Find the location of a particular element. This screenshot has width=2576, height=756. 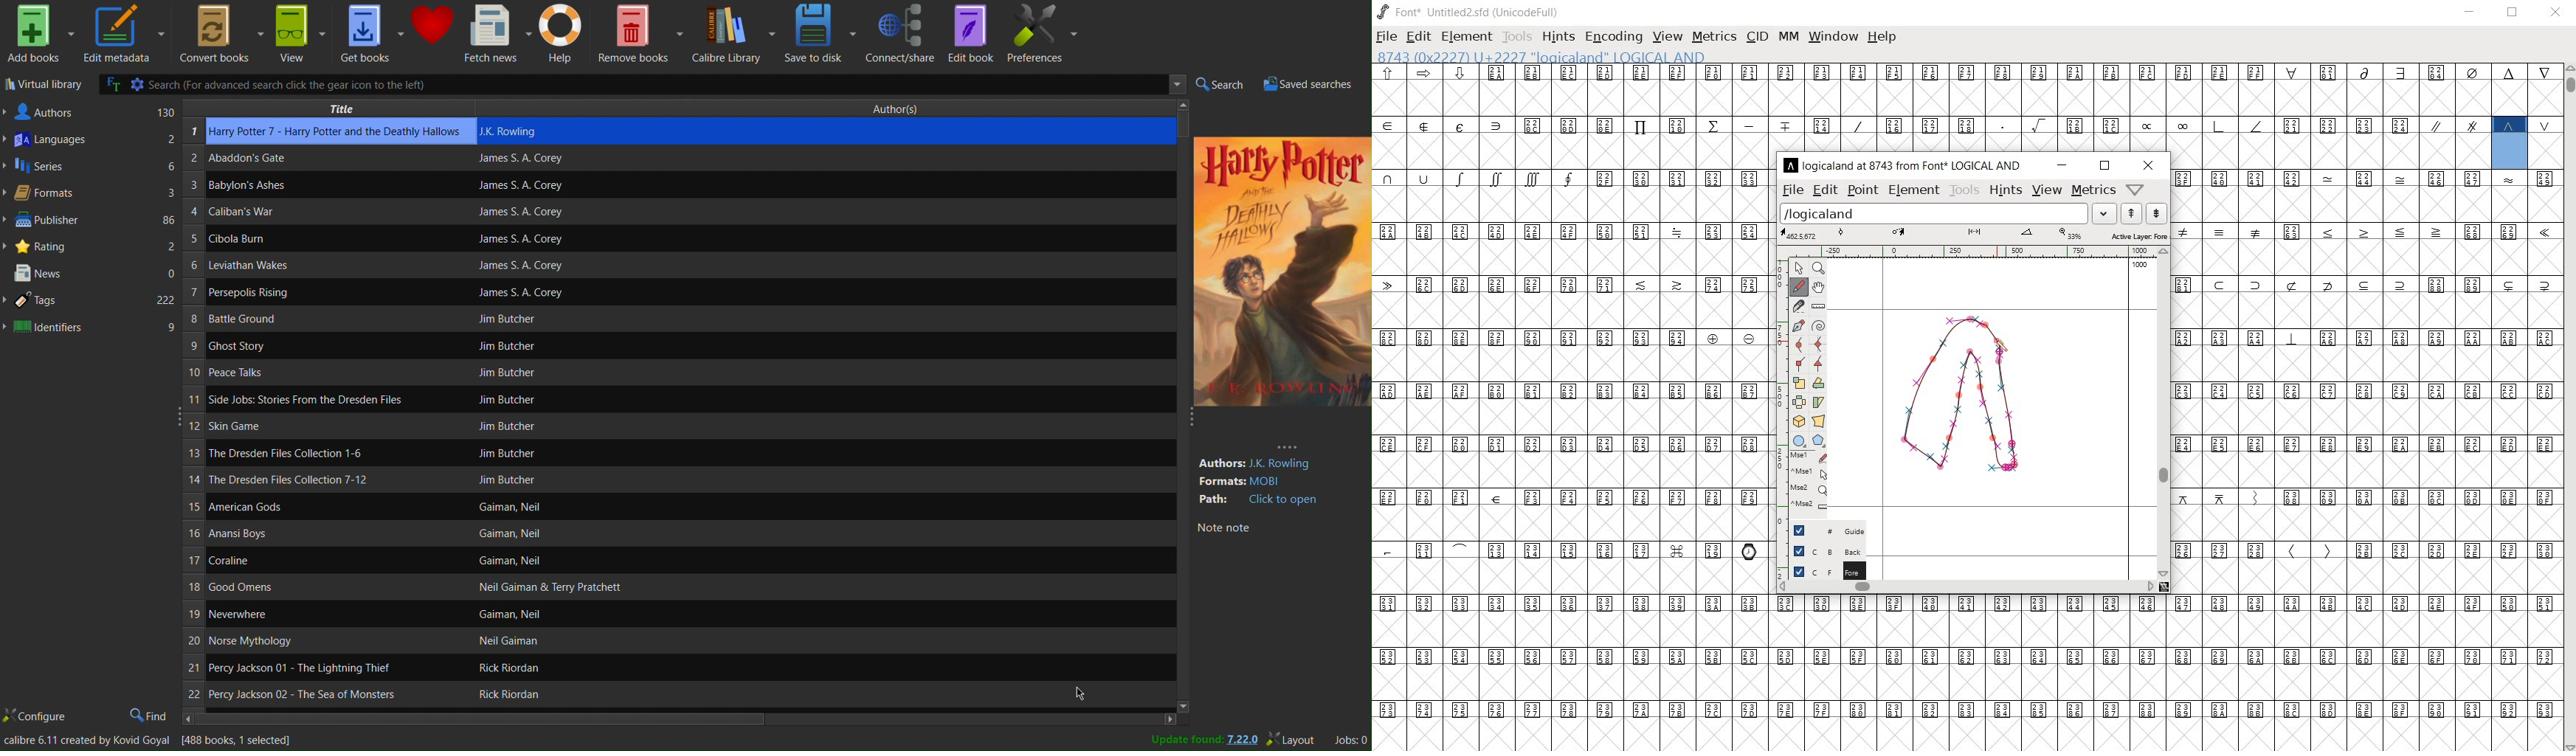

Preferences is located at coordinates (1045, 34).